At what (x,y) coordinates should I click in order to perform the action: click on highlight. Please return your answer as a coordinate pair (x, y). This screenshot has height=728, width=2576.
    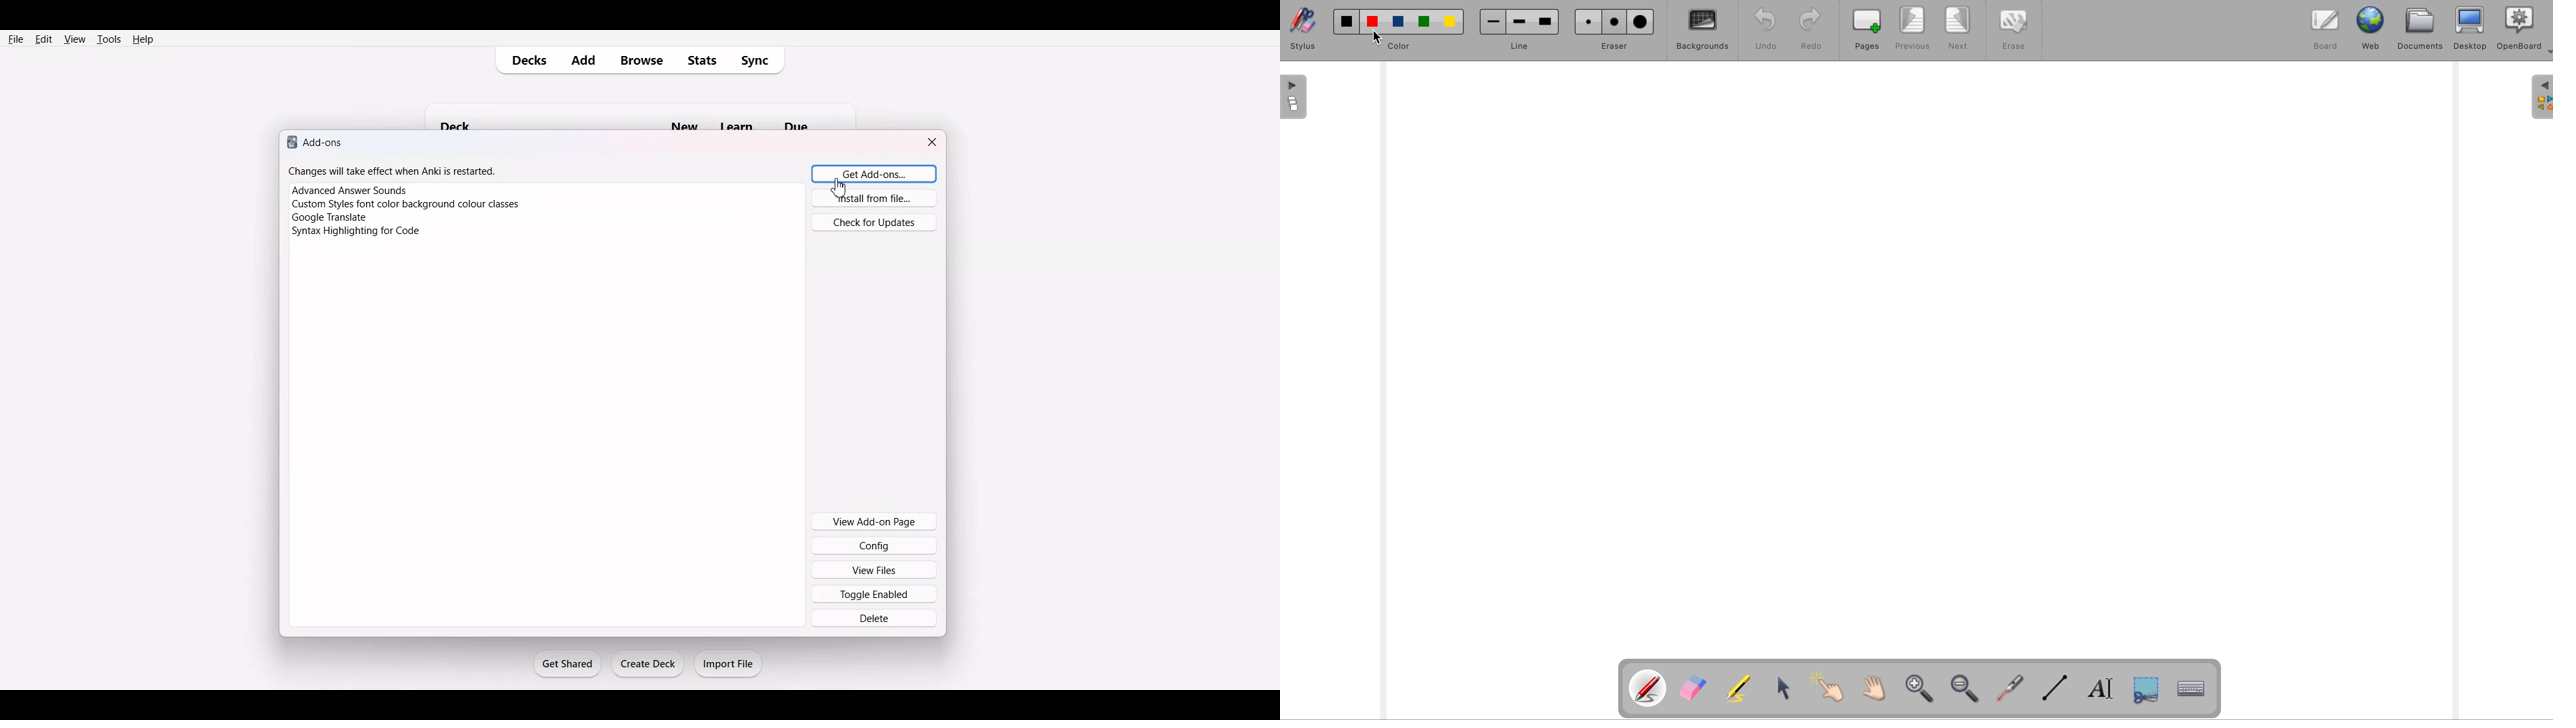
    Looking at the image, I should click on (1740, 687).